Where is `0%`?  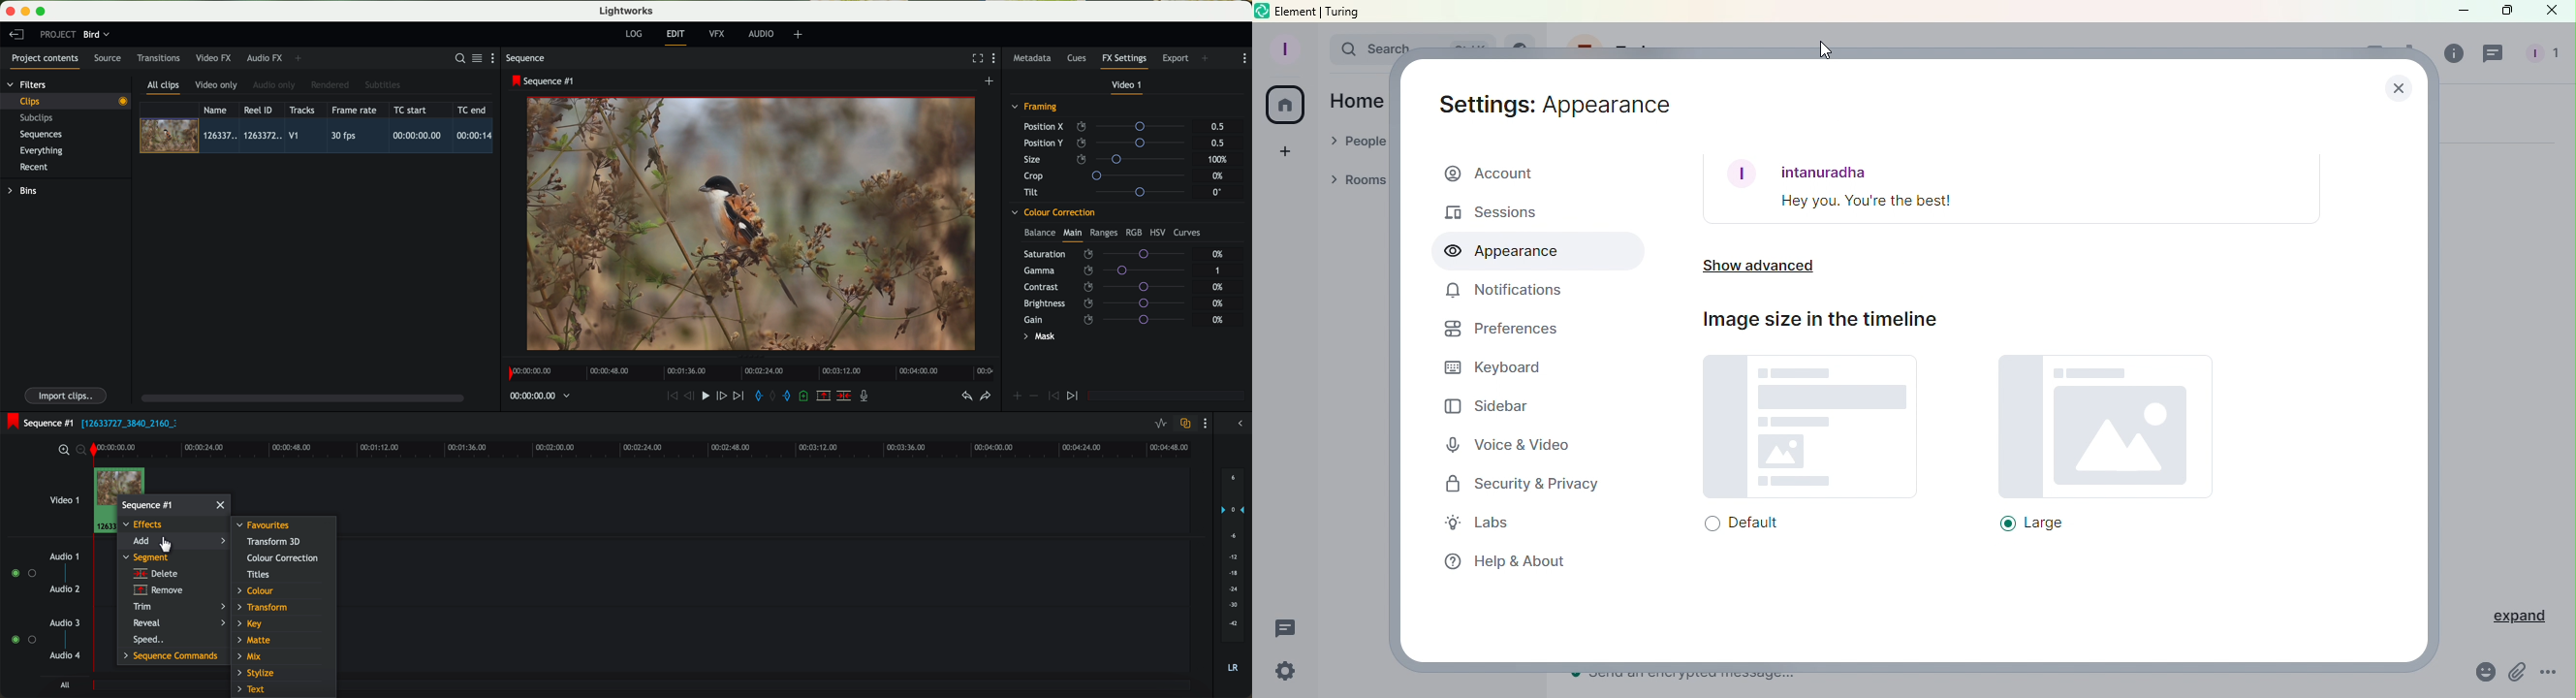
0% is located at coordinates (1219, 302).